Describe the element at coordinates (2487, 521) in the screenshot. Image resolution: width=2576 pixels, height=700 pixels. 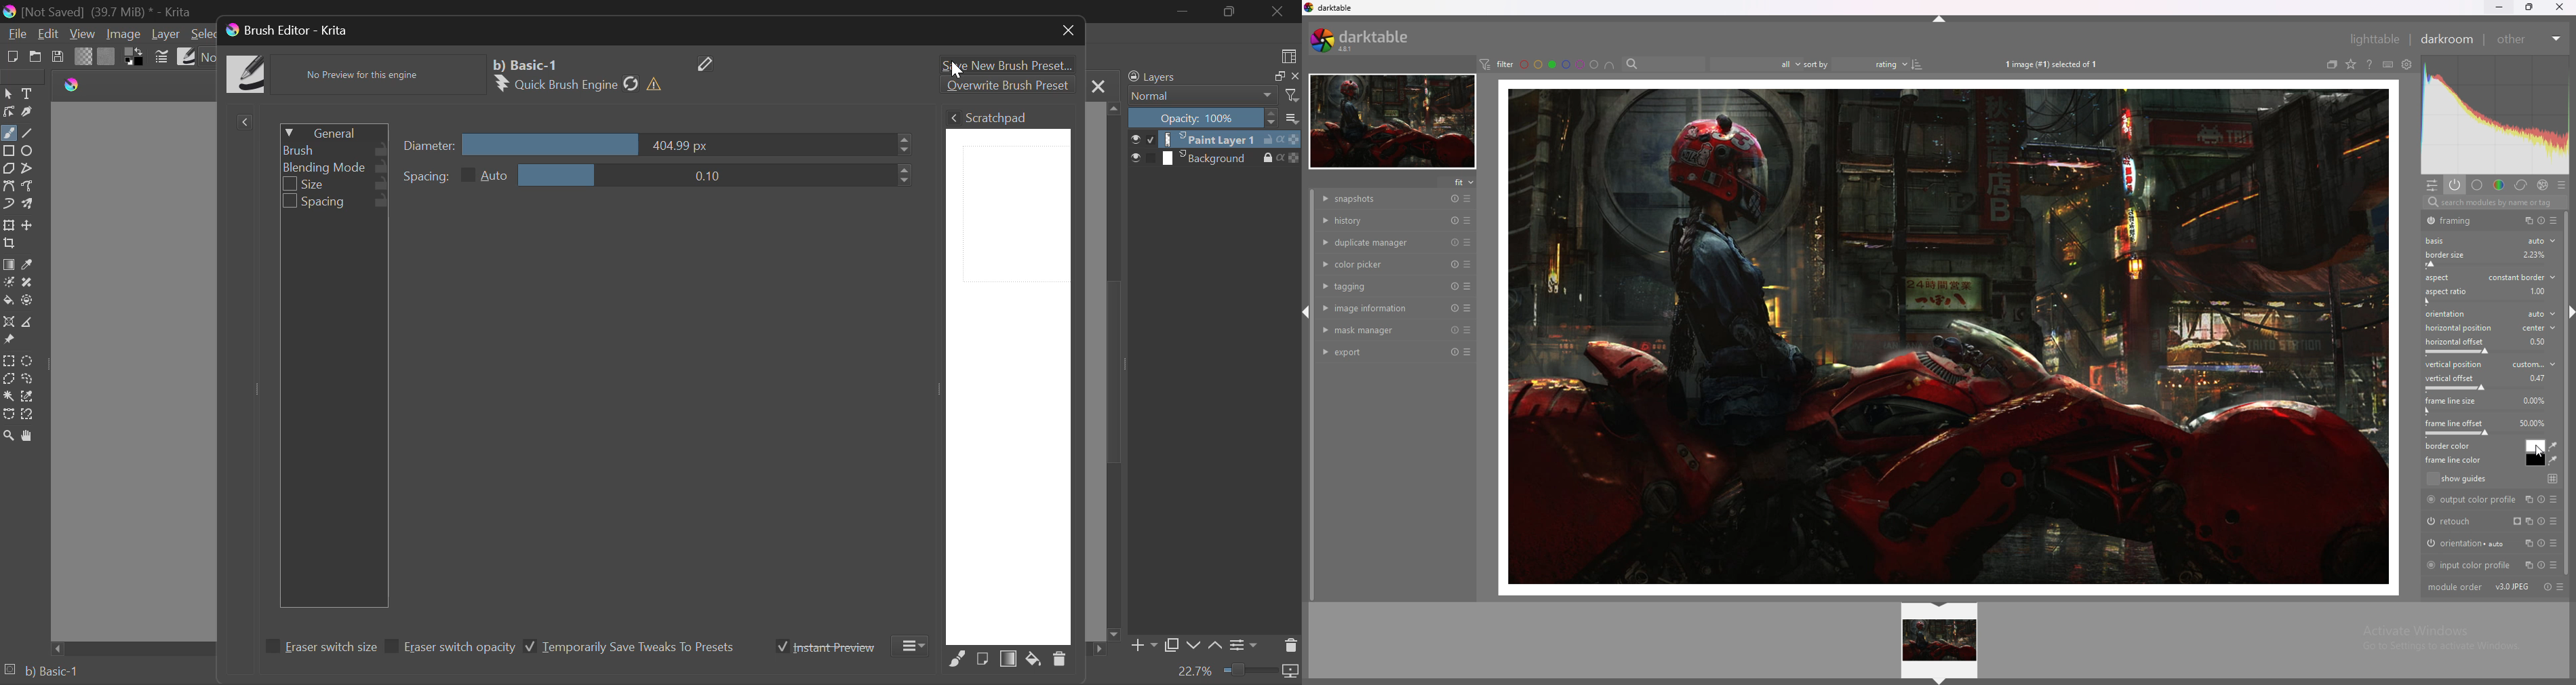
I see `retouch` at that location.